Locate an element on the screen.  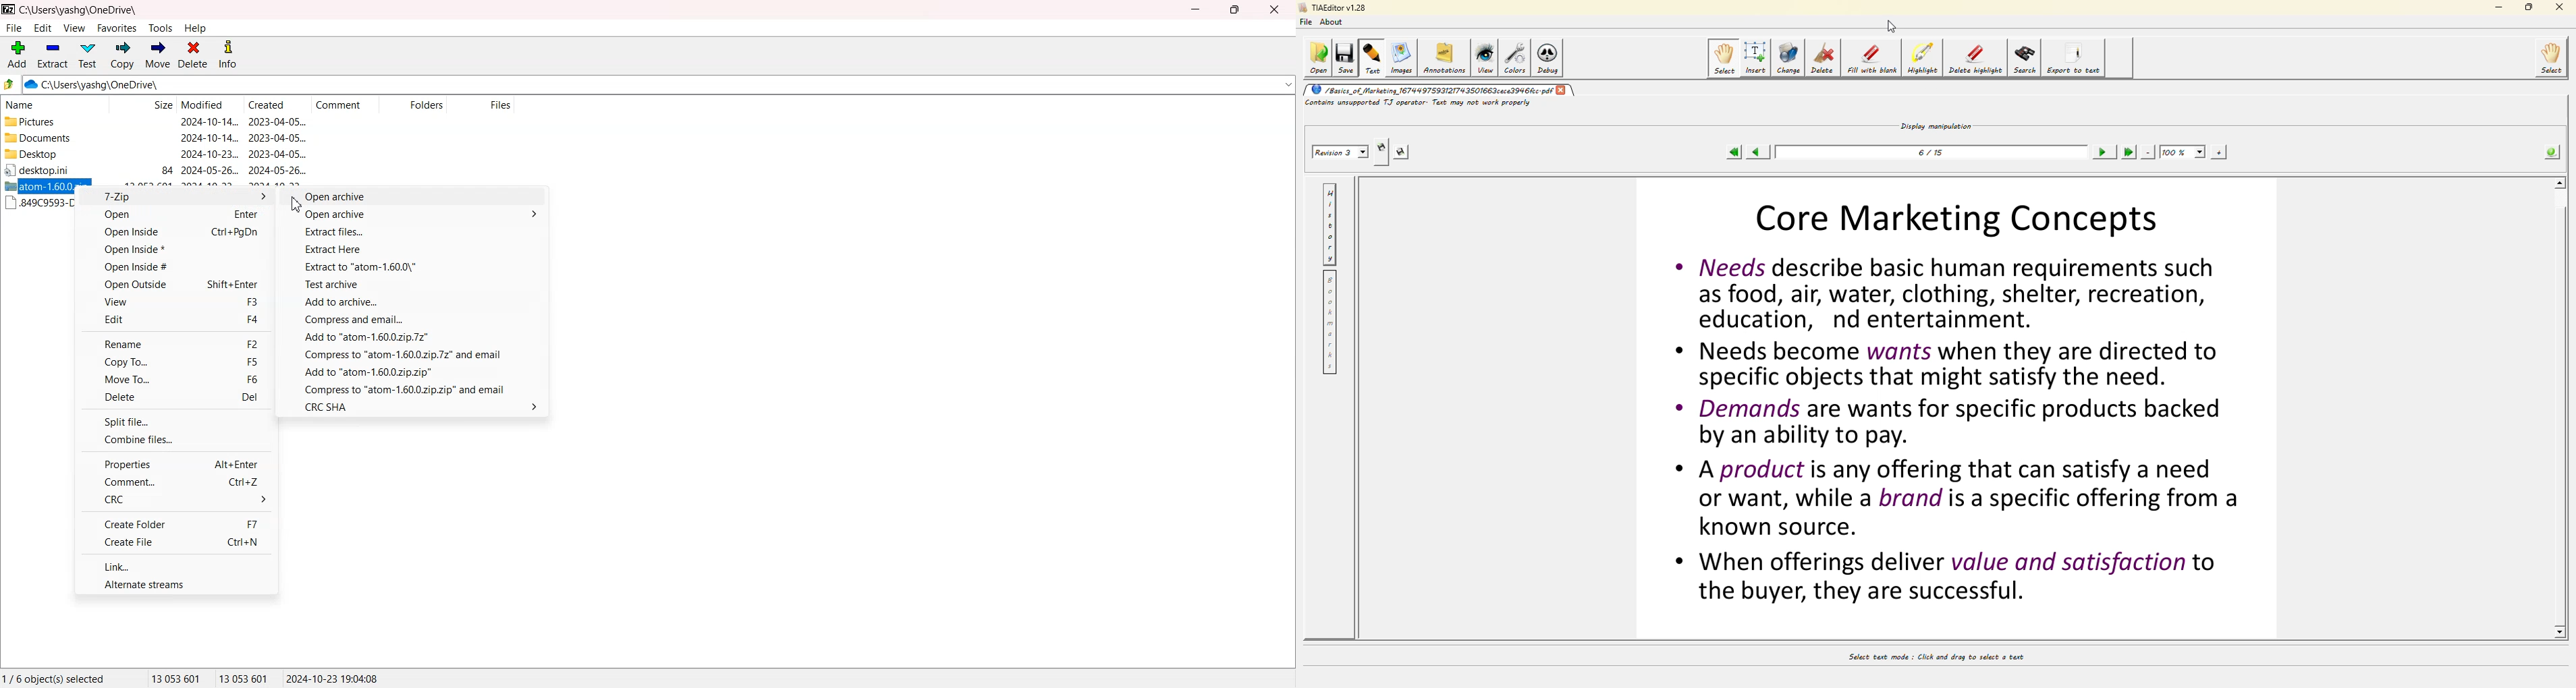
84 is located at coordinates (167, 171).